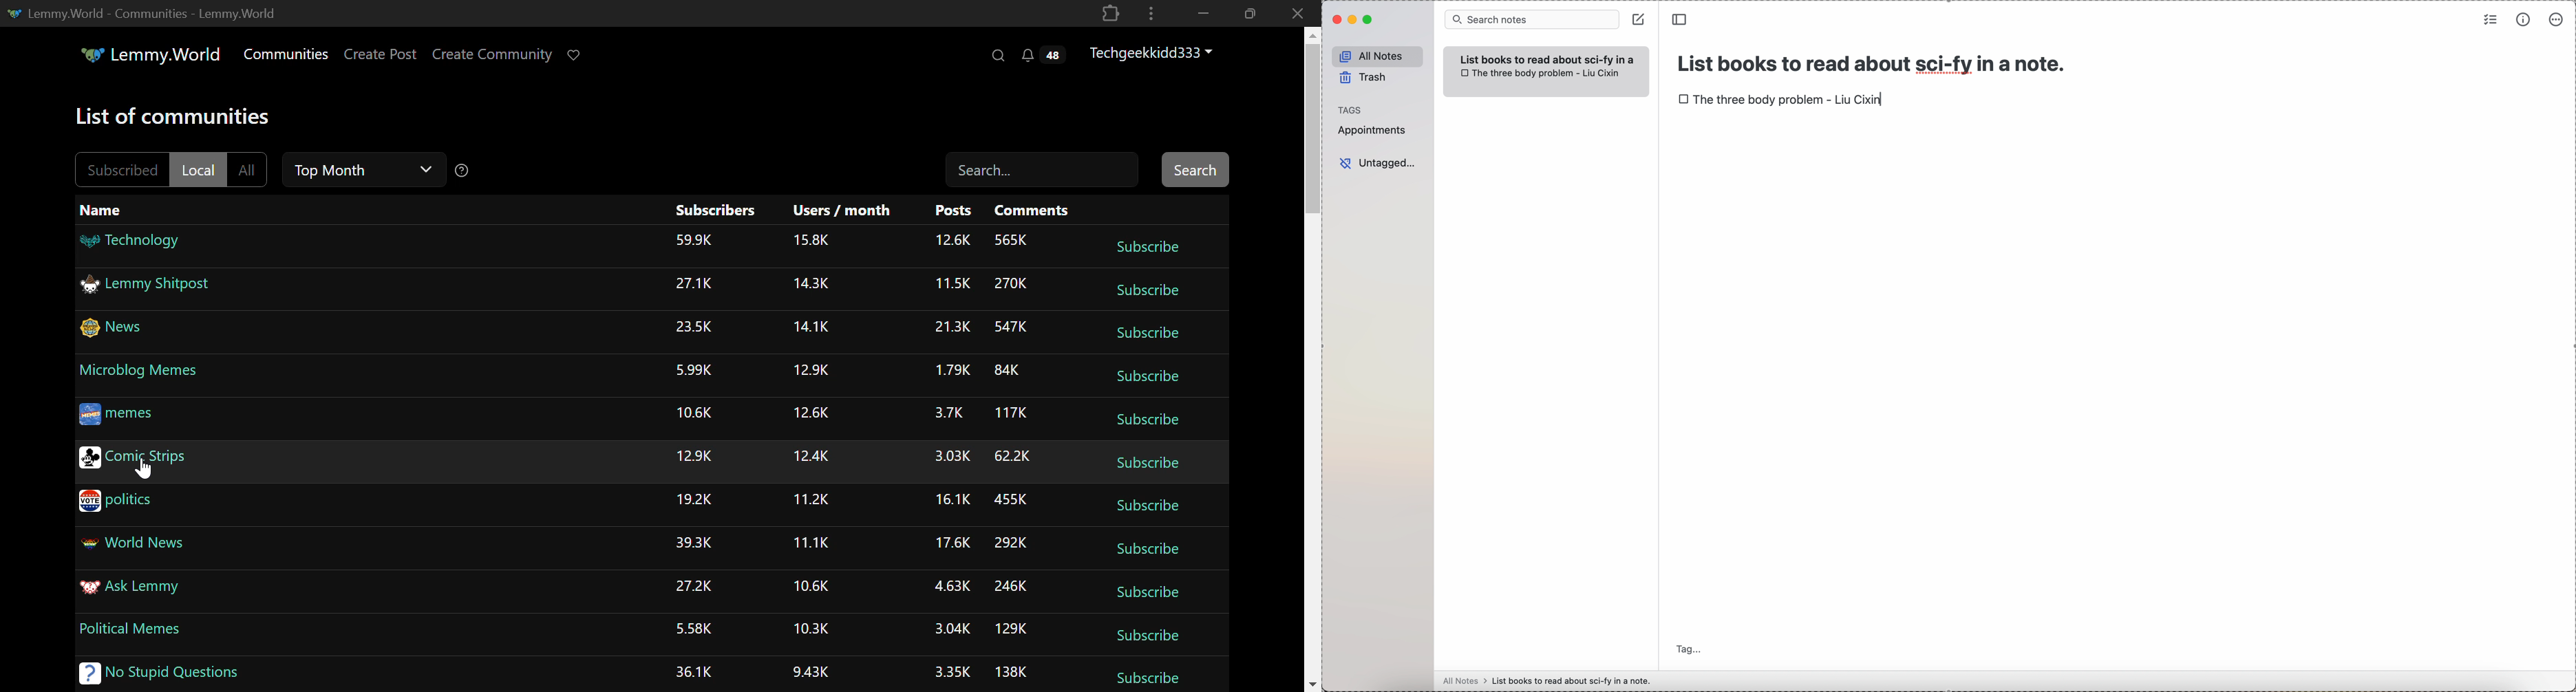 This screenshot has height=700, width=2576. I want to click on 455K, so click(1011, 499).